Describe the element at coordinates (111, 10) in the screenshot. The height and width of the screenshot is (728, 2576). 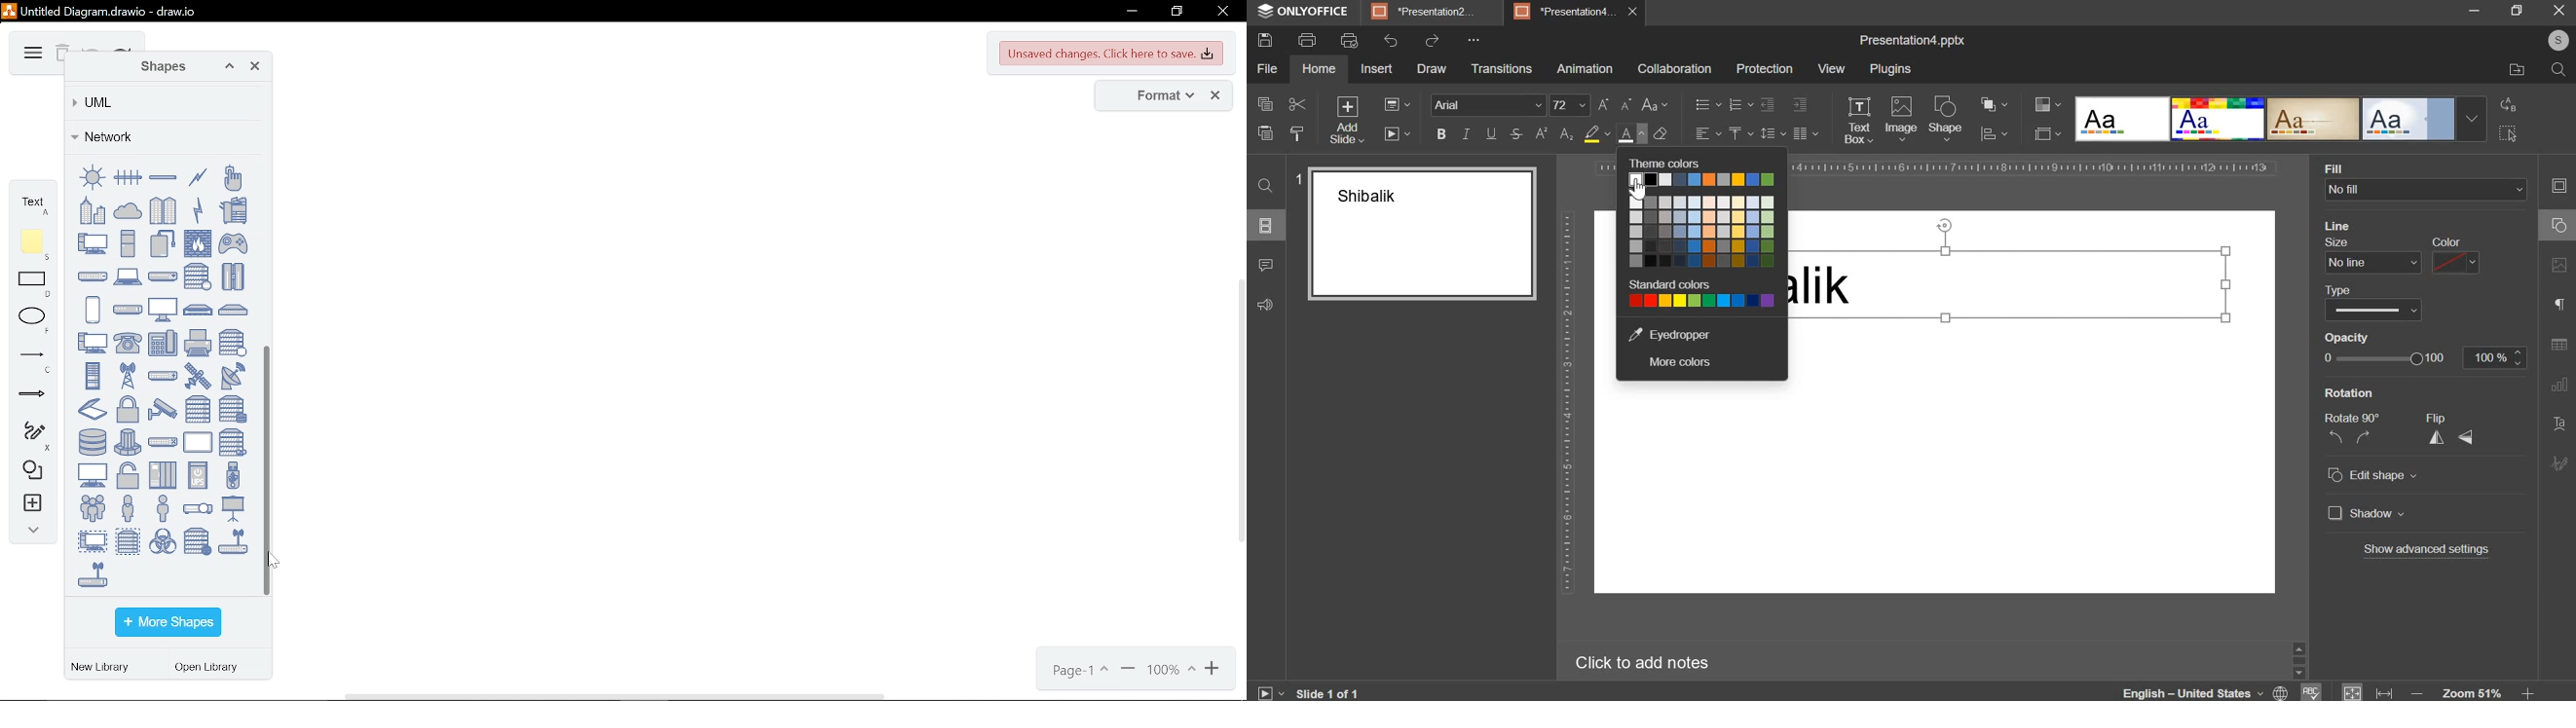
I see `untitled diagram.drawio - draw.io` at that location.